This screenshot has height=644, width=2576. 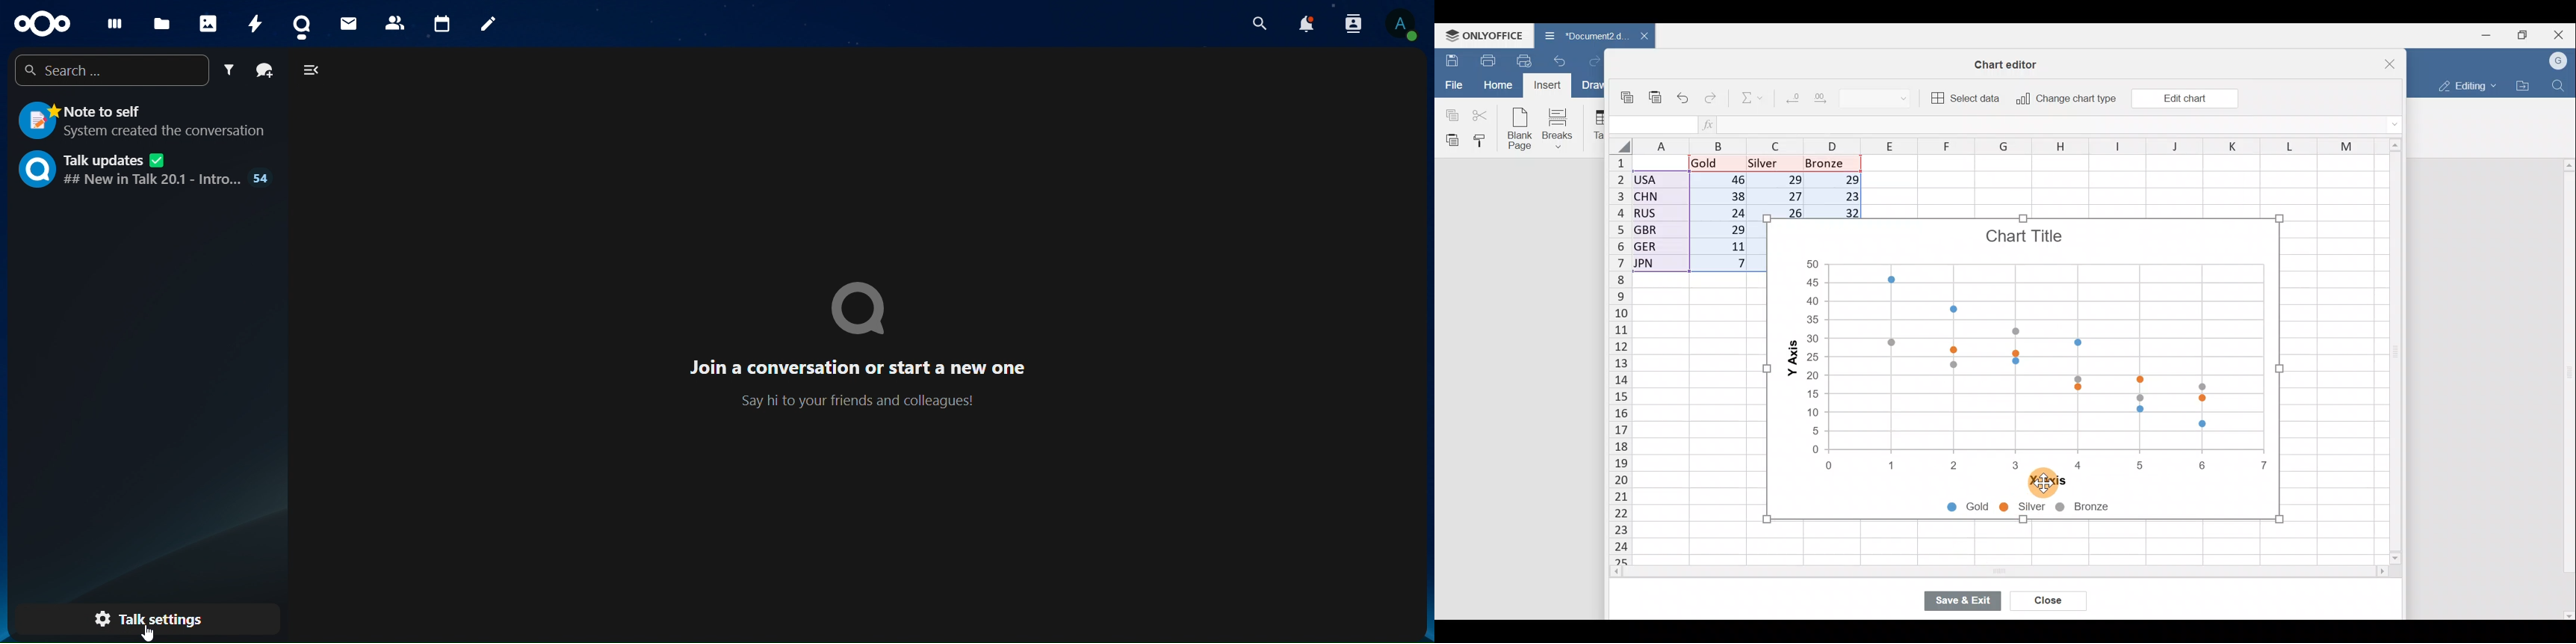 I want to click on Minimize, so click(x=2484, y=36).